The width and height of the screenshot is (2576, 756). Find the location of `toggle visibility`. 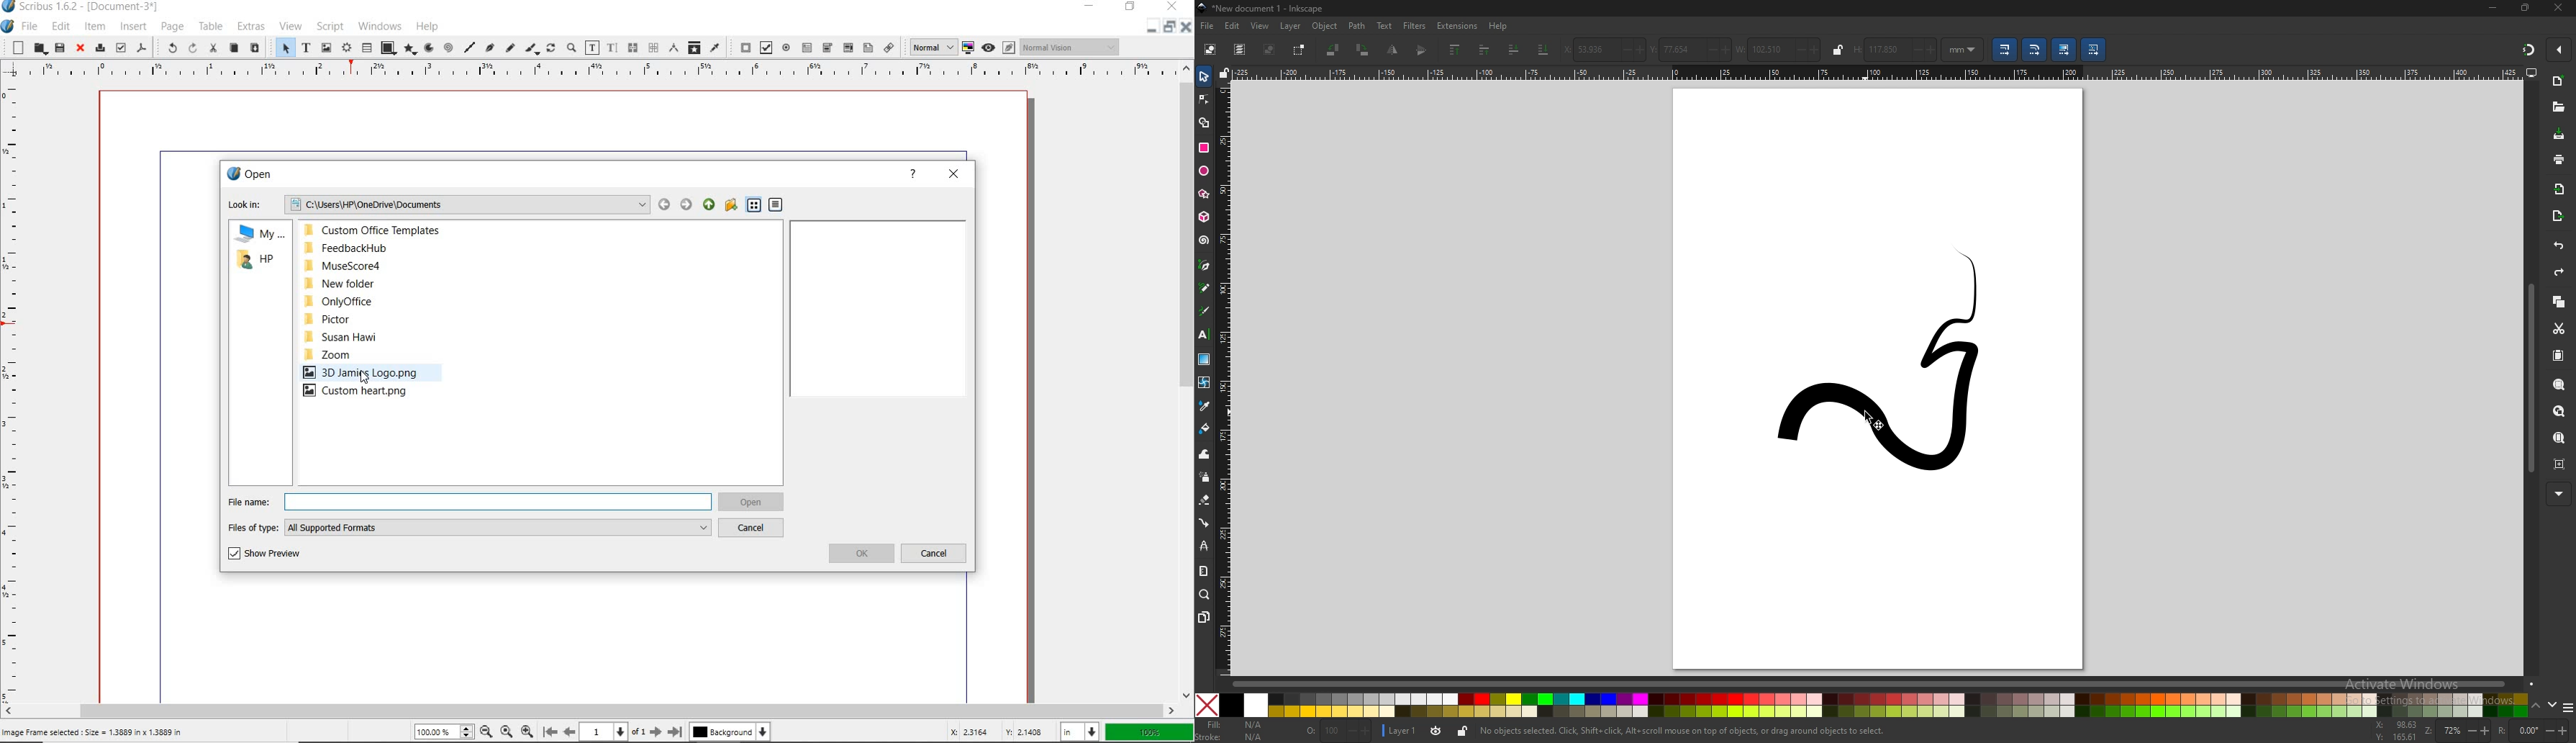

toggle visibility is located at coordinates (1437, 731).